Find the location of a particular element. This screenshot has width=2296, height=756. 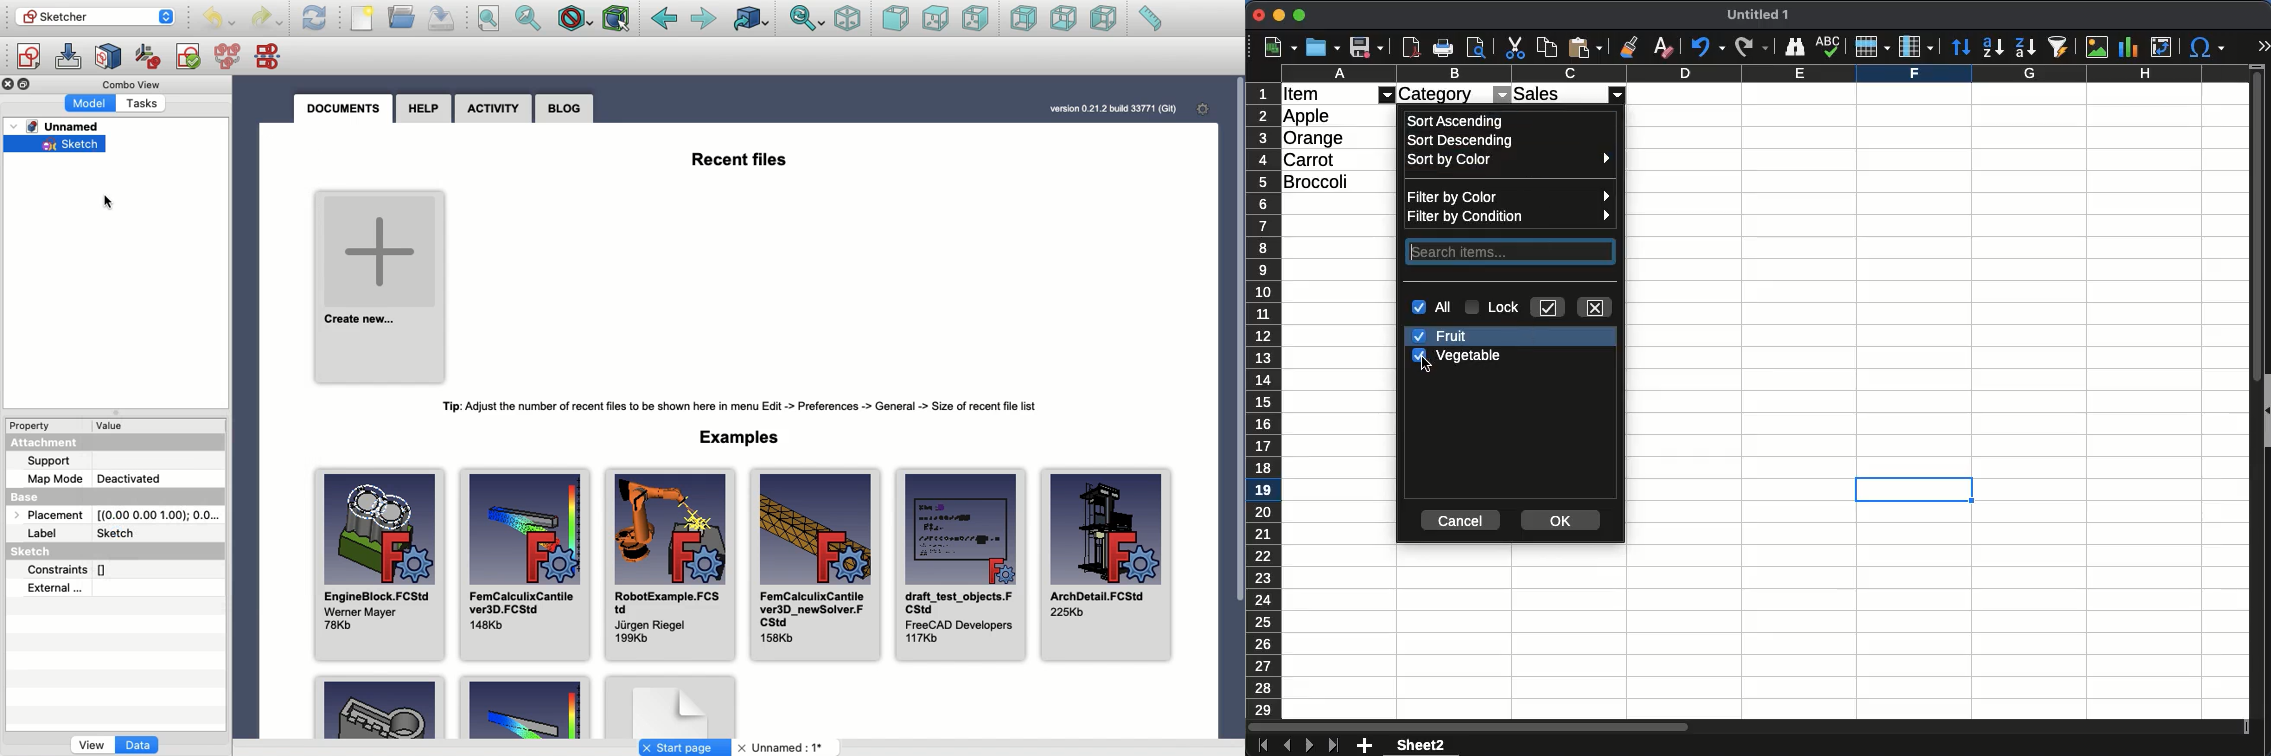

Documents is located at coordinates (349, 109).